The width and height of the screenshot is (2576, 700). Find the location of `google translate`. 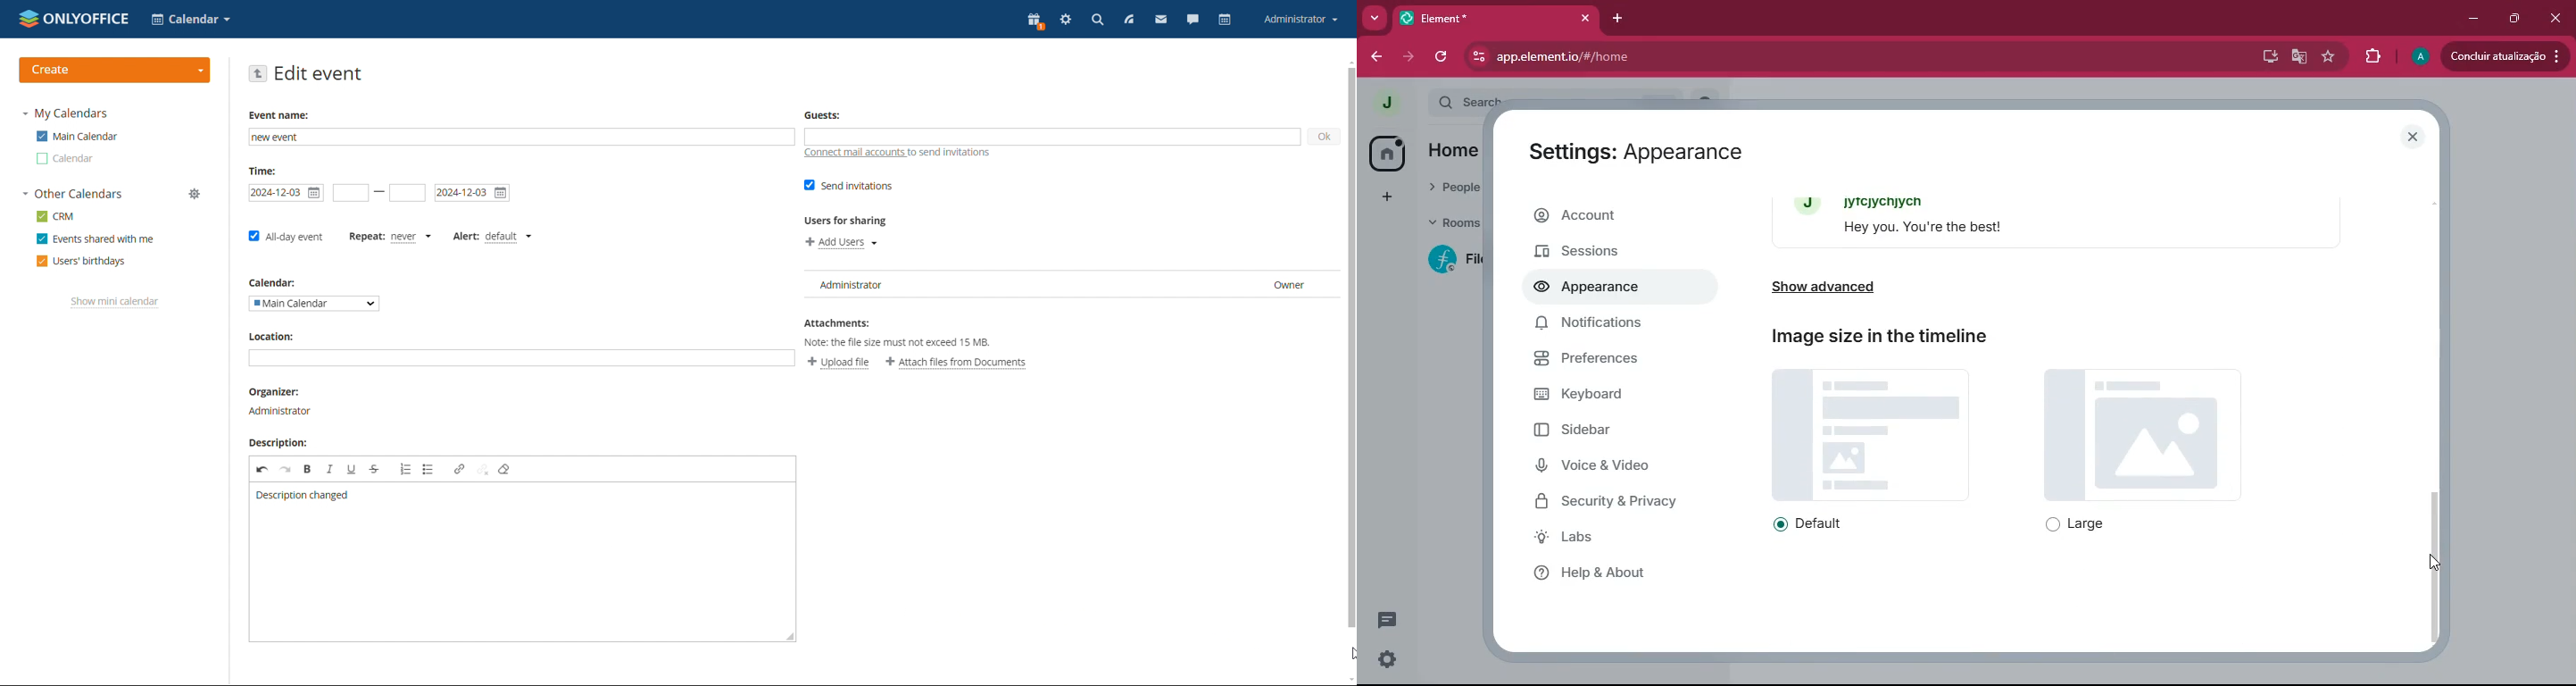

google translate is located at coordinates (2299, 59).